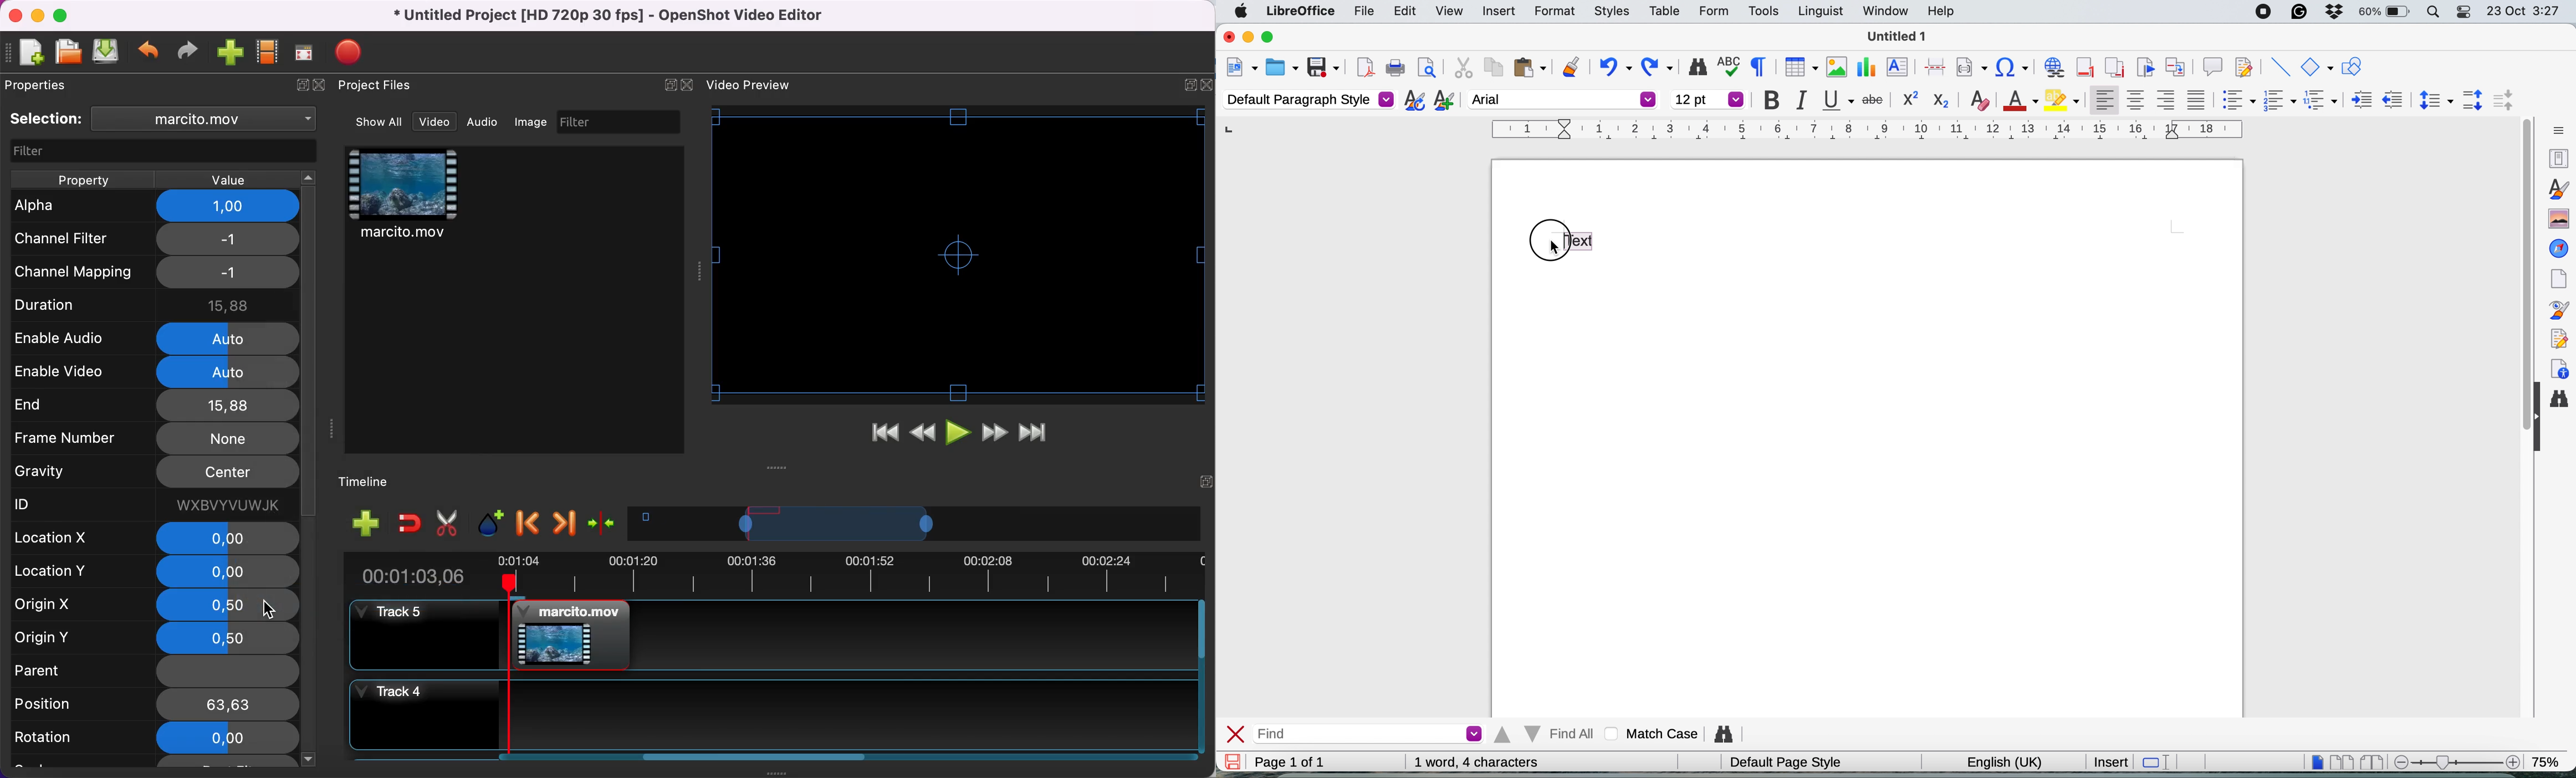  What do you see at coordinates (958, 254) in the screenshot?
I see `Video preview` at bounding box center [958, 254].